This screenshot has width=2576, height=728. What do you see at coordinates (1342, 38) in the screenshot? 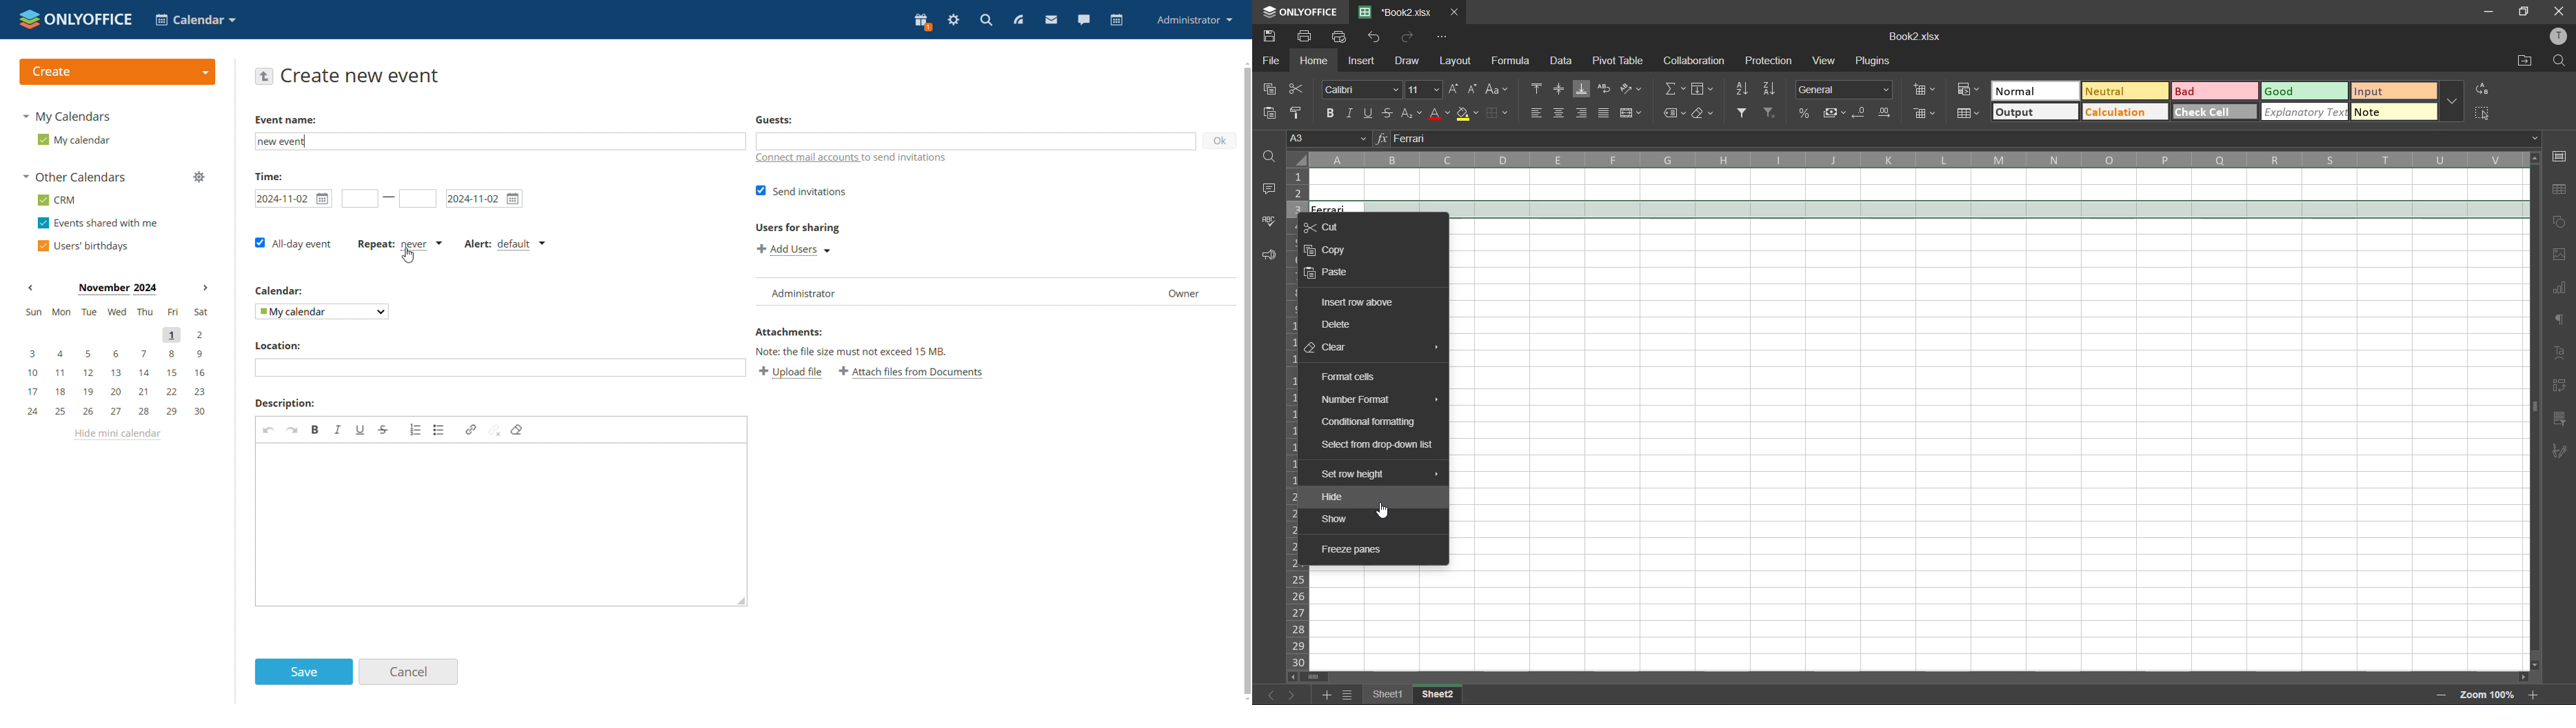
I see `quick print` at bounding box center [1342, 38].